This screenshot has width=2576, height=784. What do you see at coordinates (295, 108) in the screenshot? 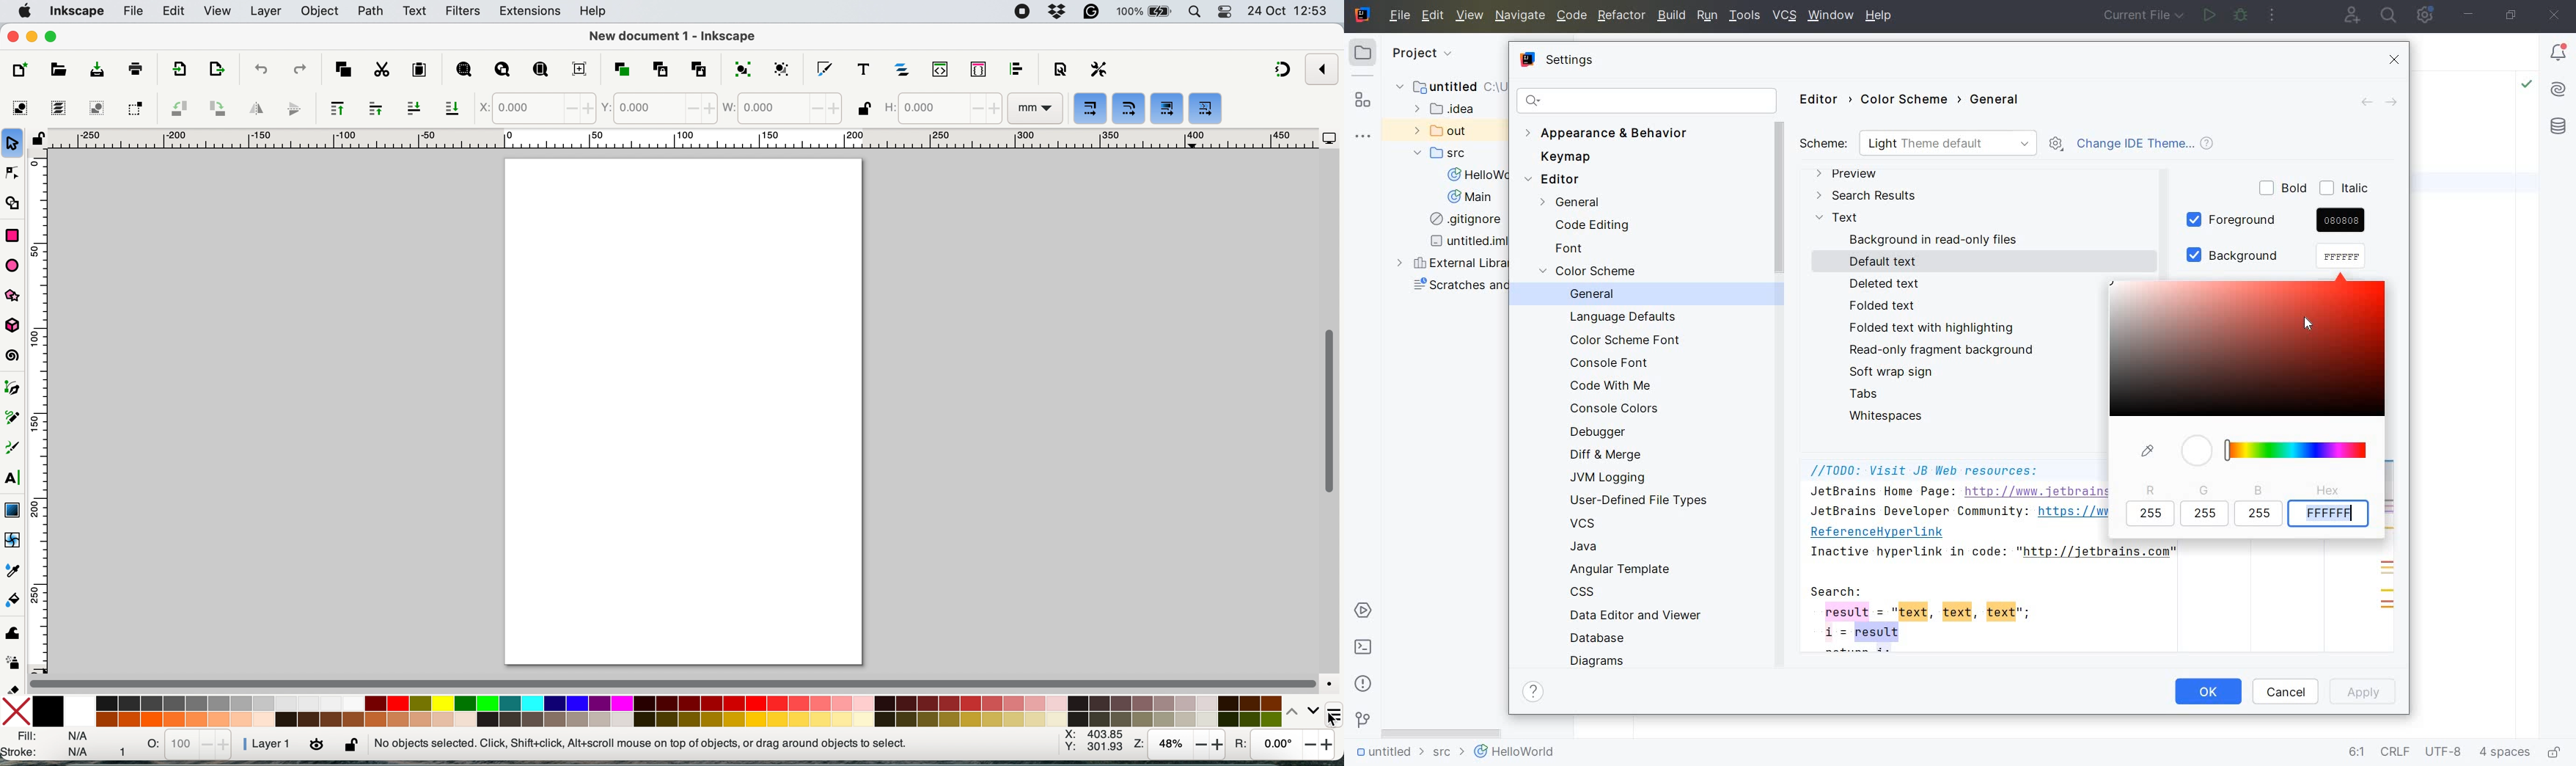
I see `flip vertically` at bounding box center [295, 108].